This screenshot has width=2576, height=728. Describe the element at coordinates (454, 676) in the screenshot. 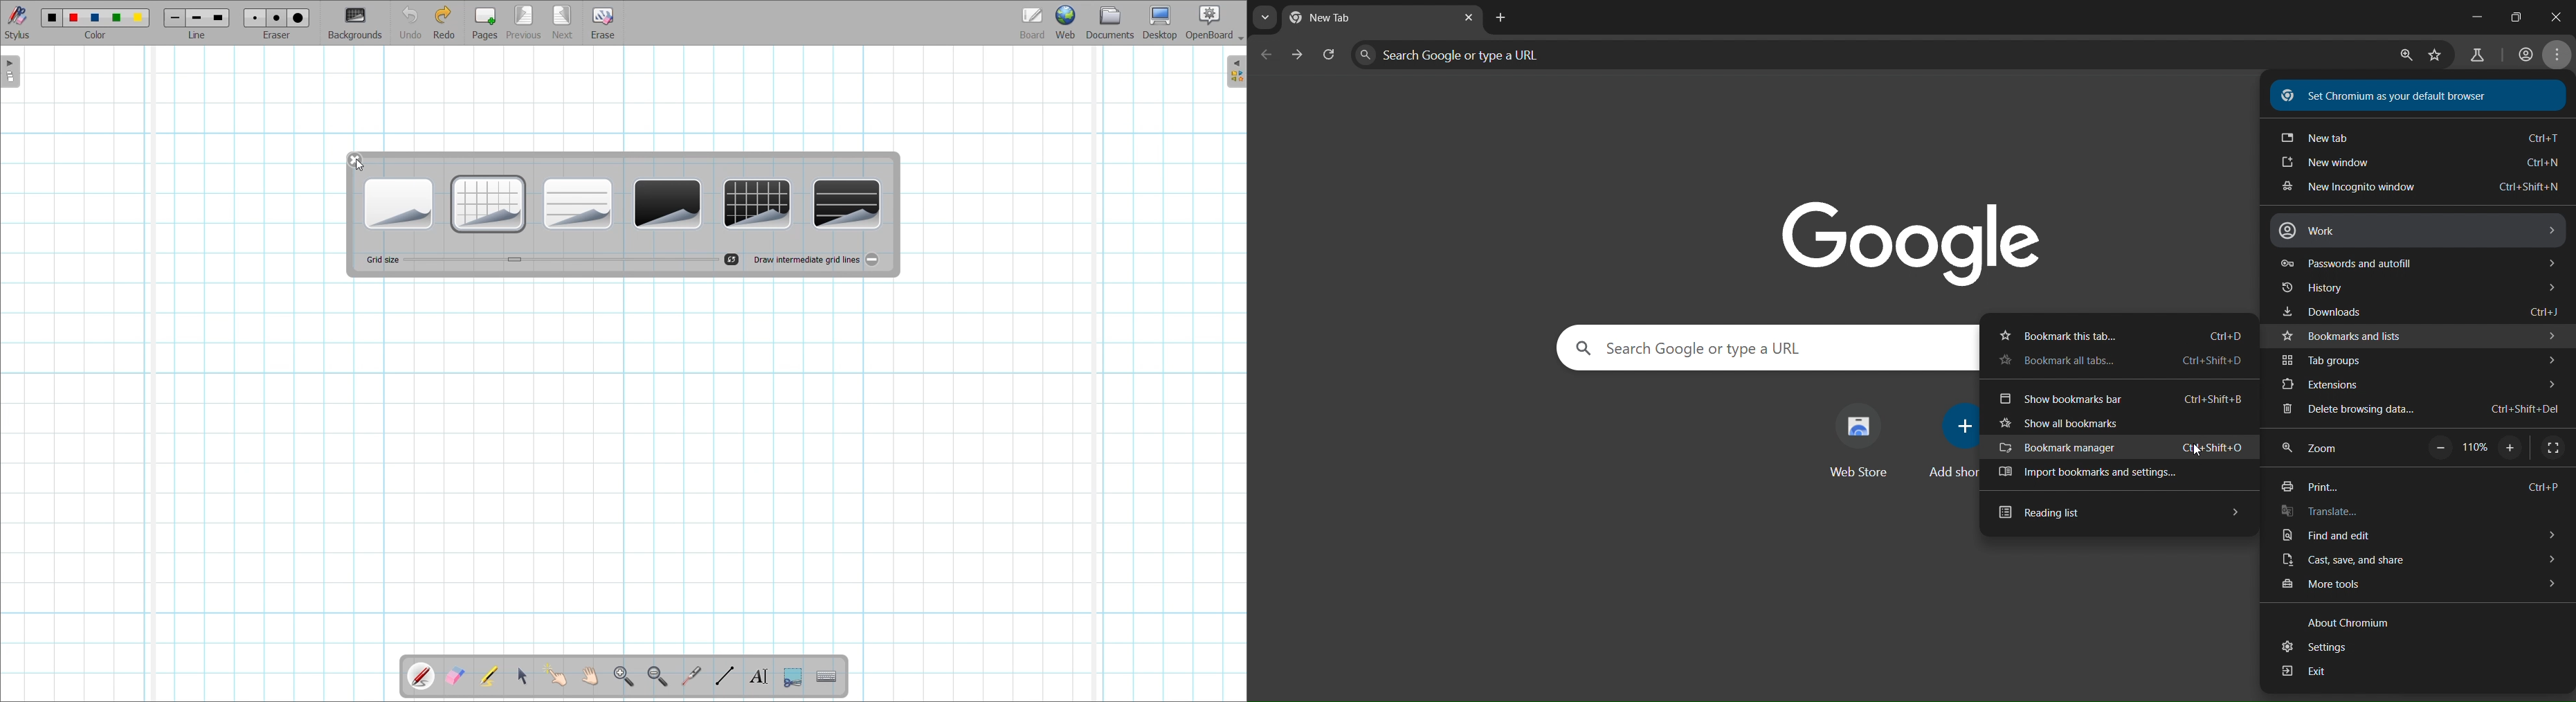

I see `Erase annotation` at that location.